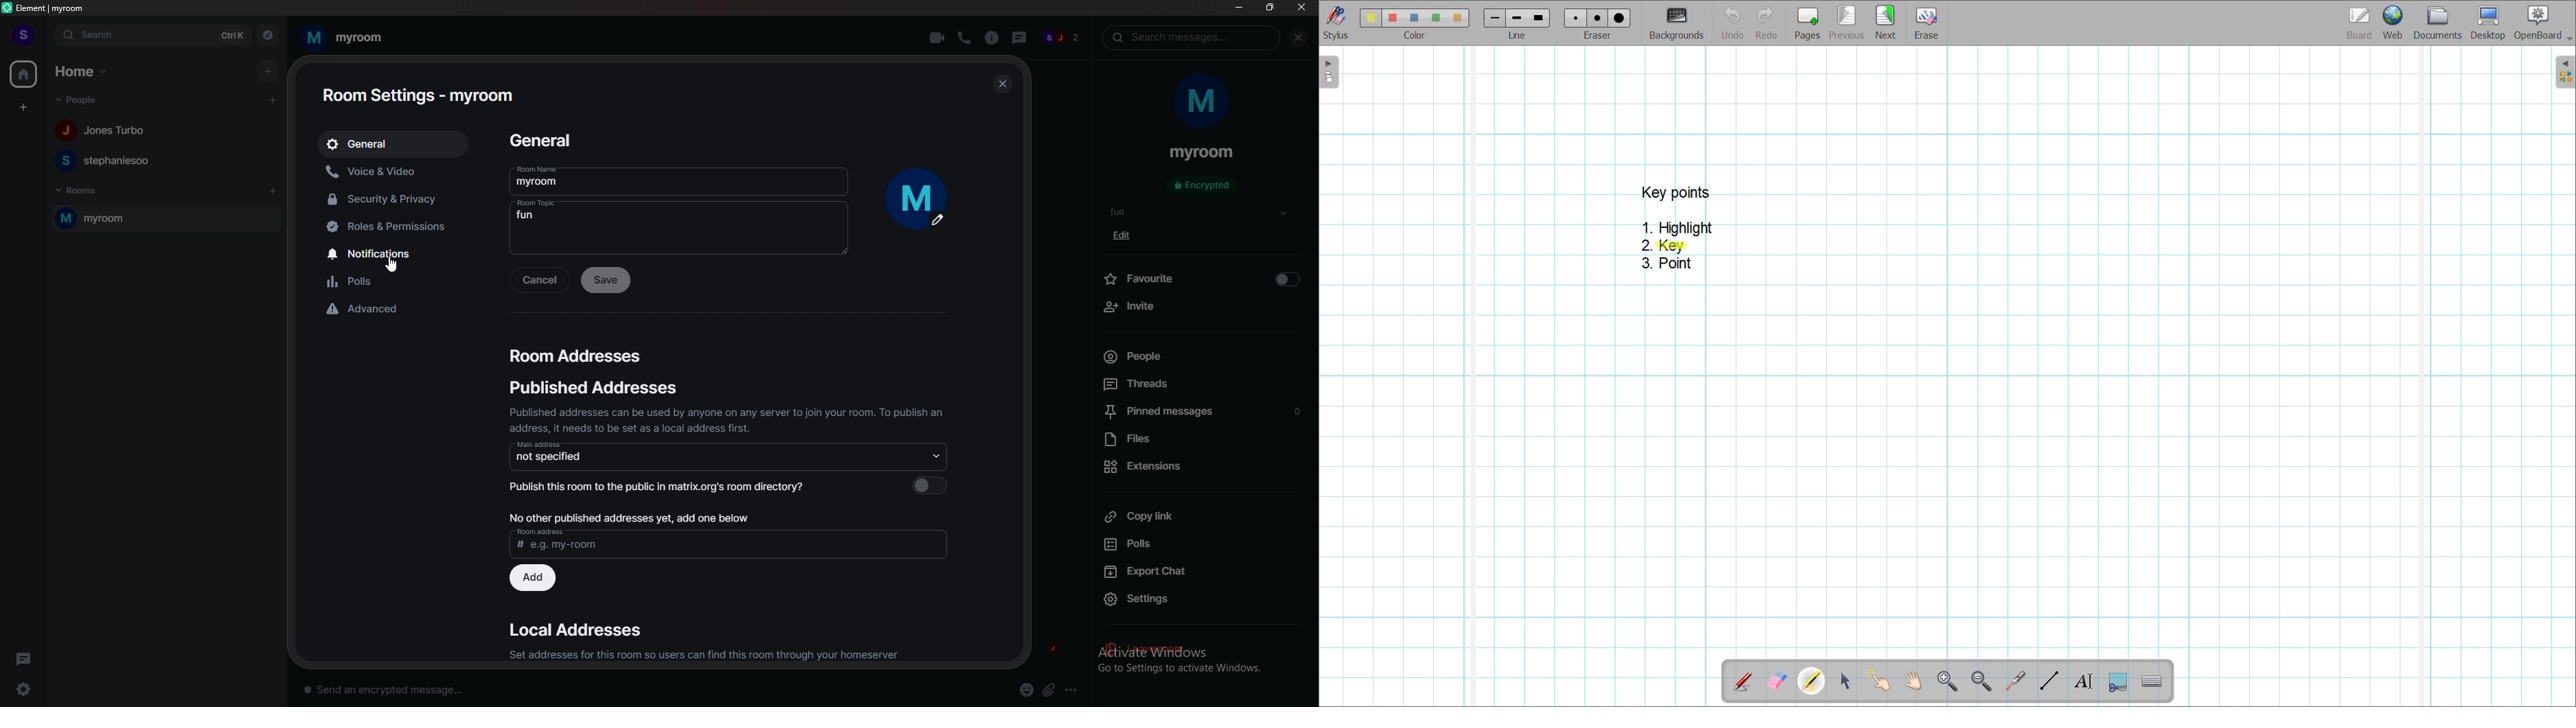  What do you see at coordinates (1848, 22) in the screenshot?
I see `Go to previous page` at bounding box center [1848, 22].